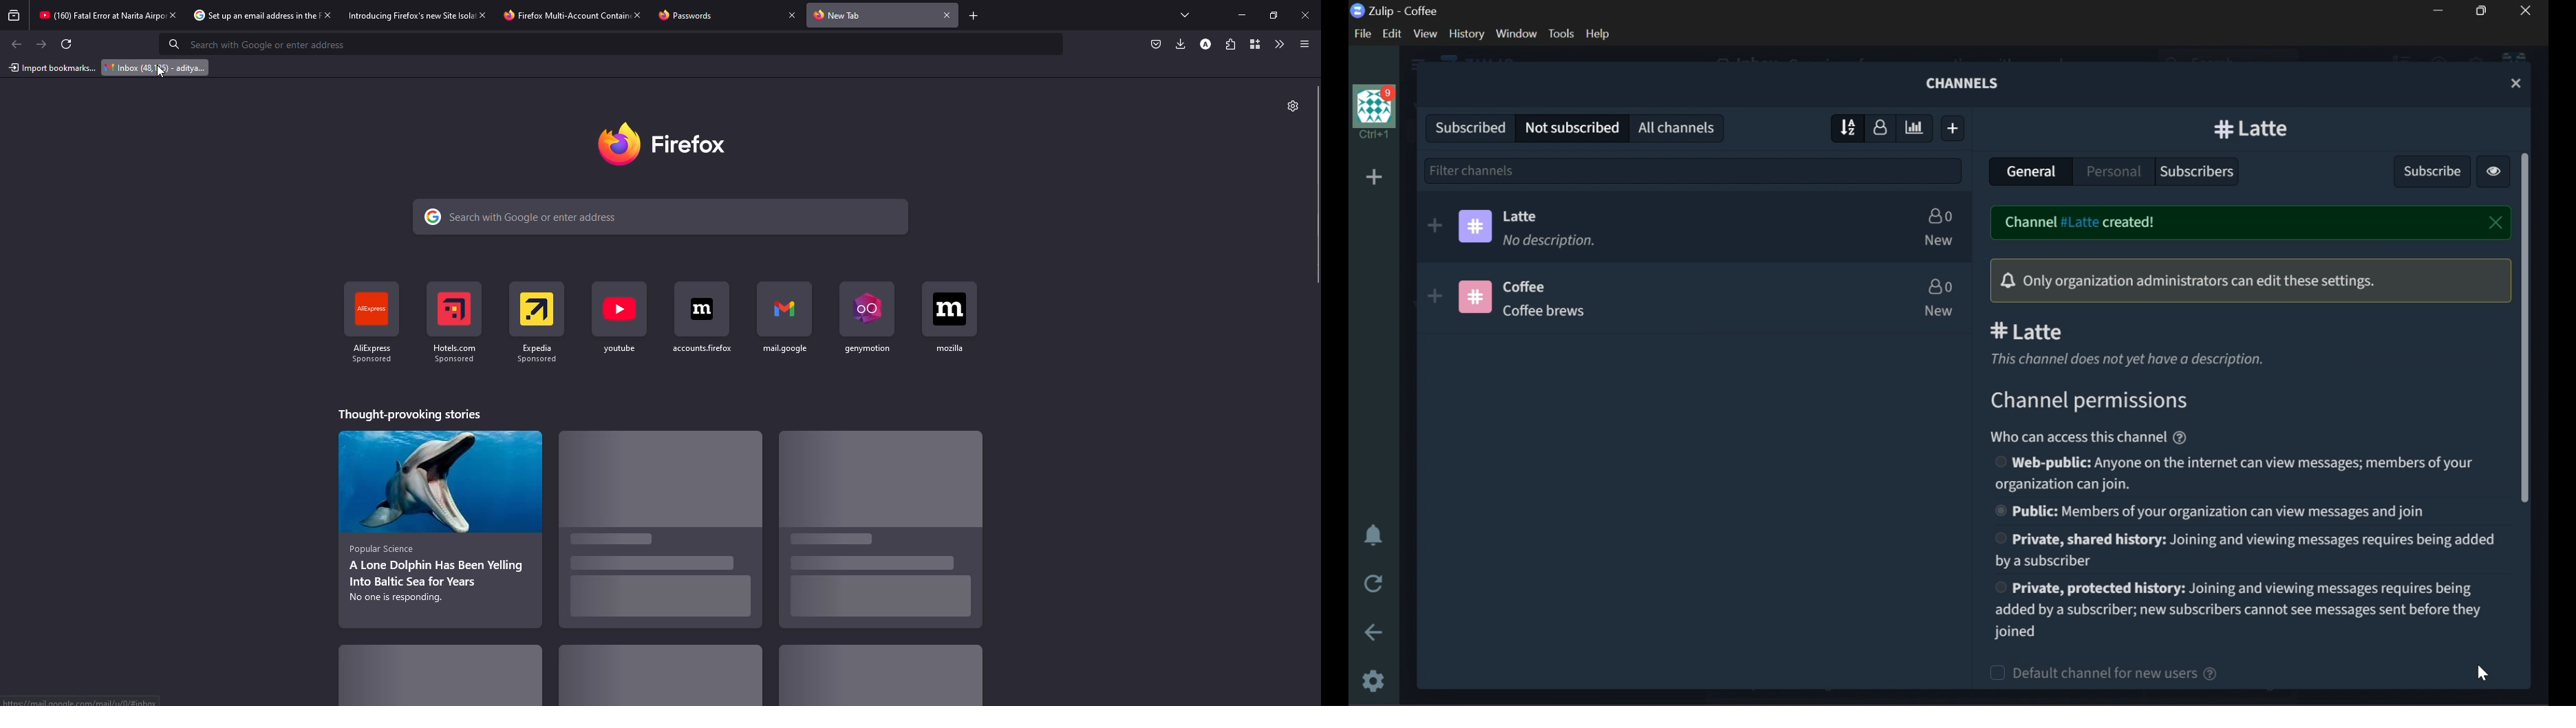  Describe the element at coordinates (2030, 173) in the screenshot. I see `GENERAL` at that location.